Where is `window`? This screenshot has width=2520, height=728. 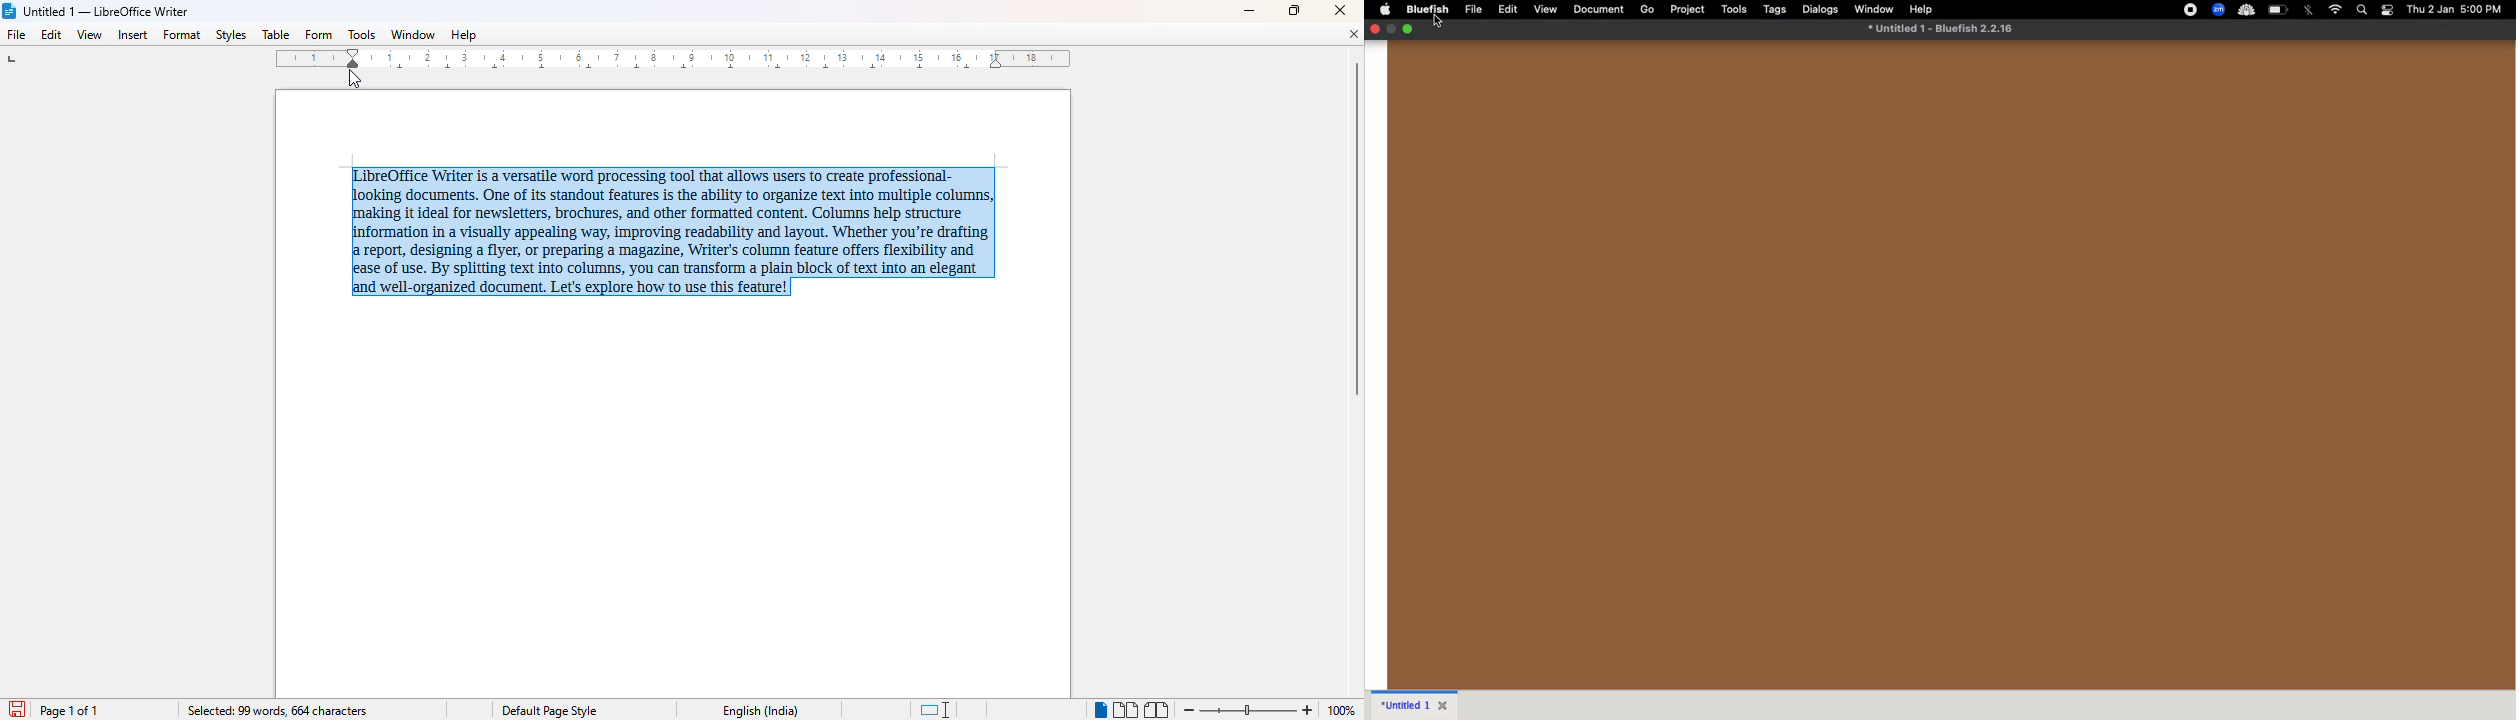 window is located at coordinates (413, 34).